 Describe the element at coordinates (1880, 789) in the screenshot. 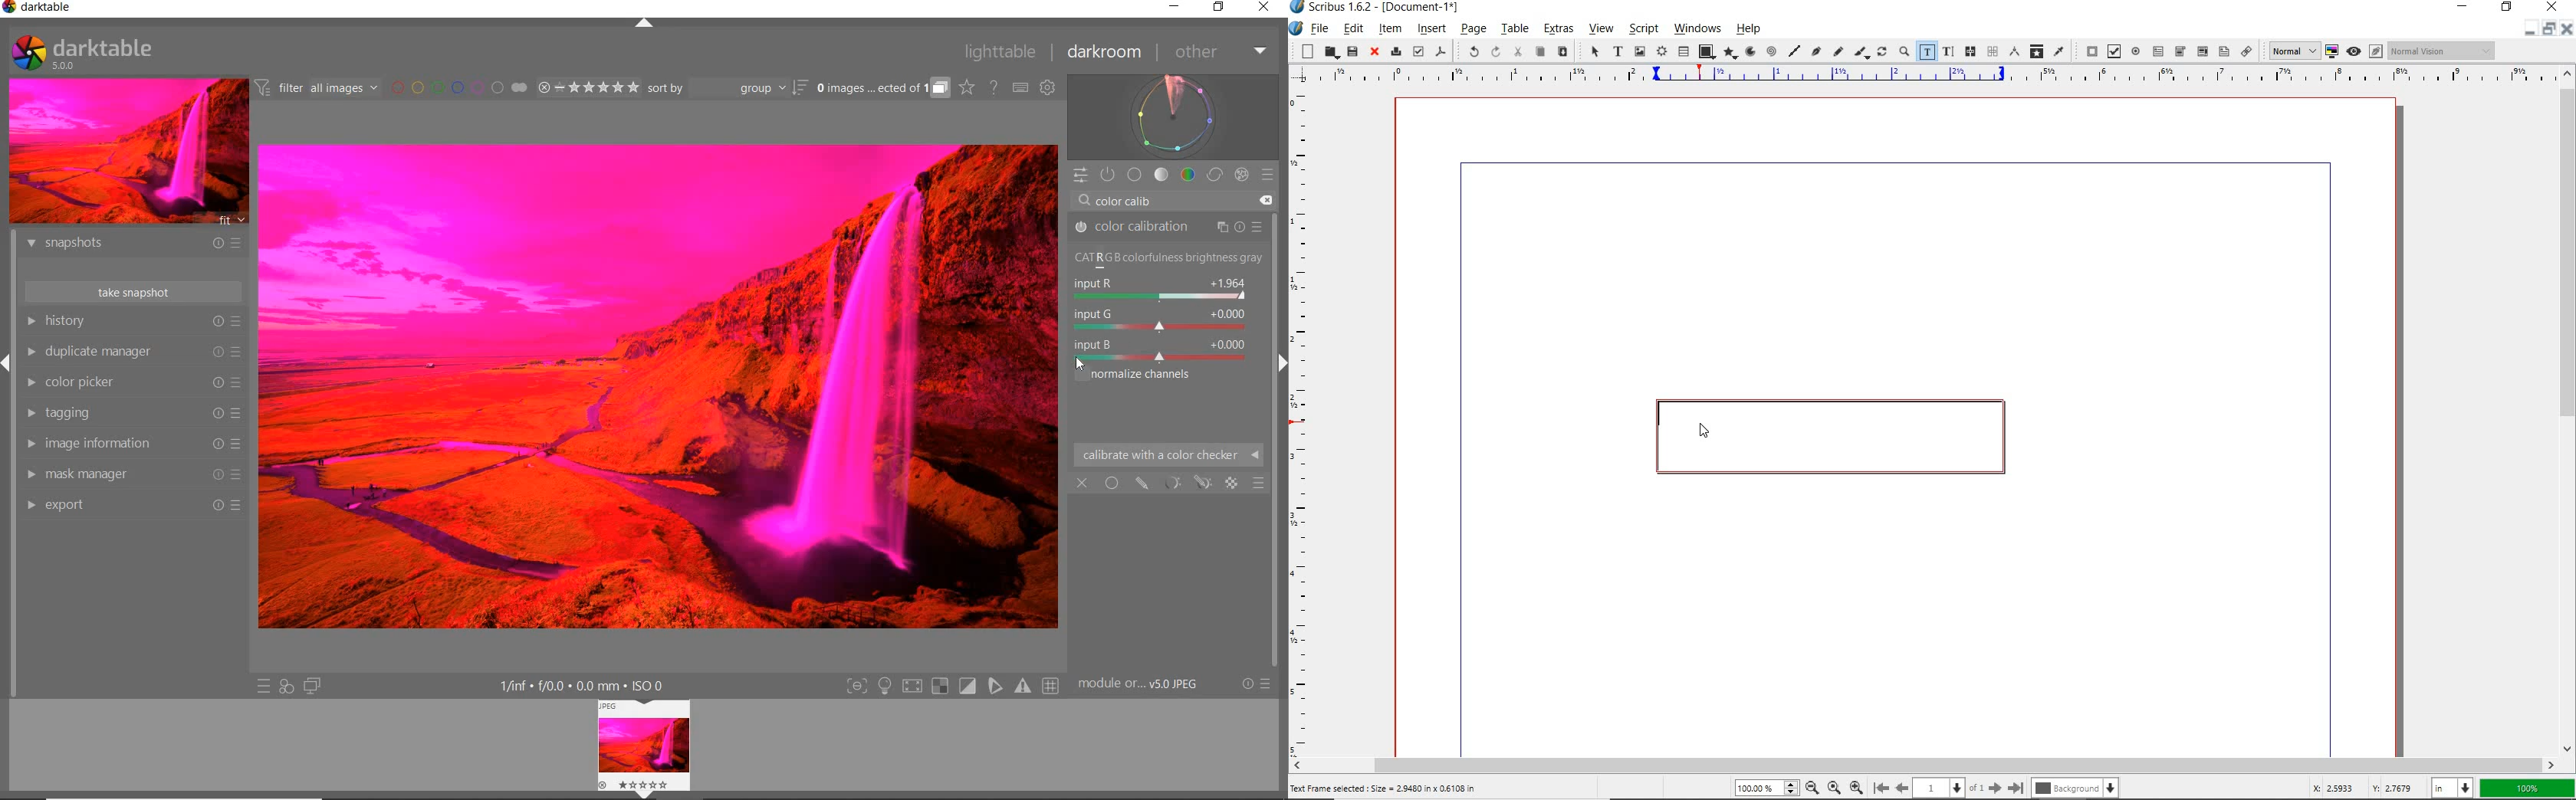

I see `First page` at that location.